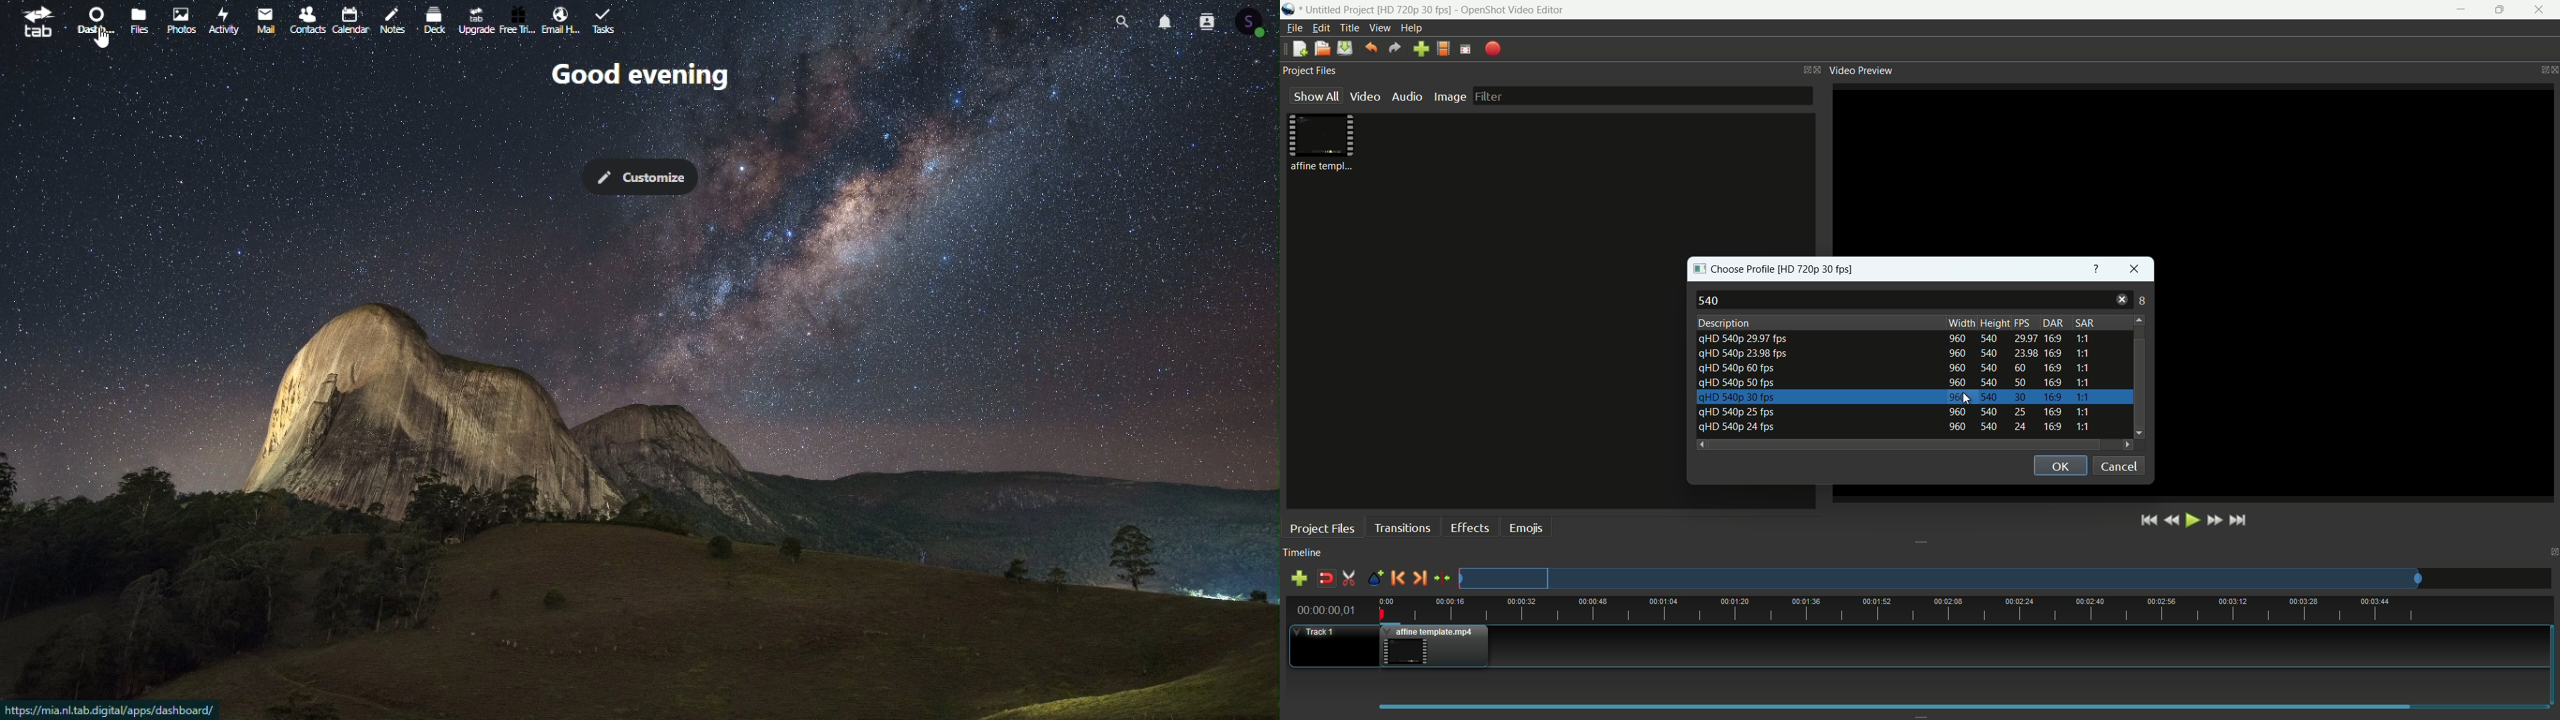 The image size is (2576, 728). Describe the element at coordinates (2109, 275) in the screenshot. I see `` at that location.